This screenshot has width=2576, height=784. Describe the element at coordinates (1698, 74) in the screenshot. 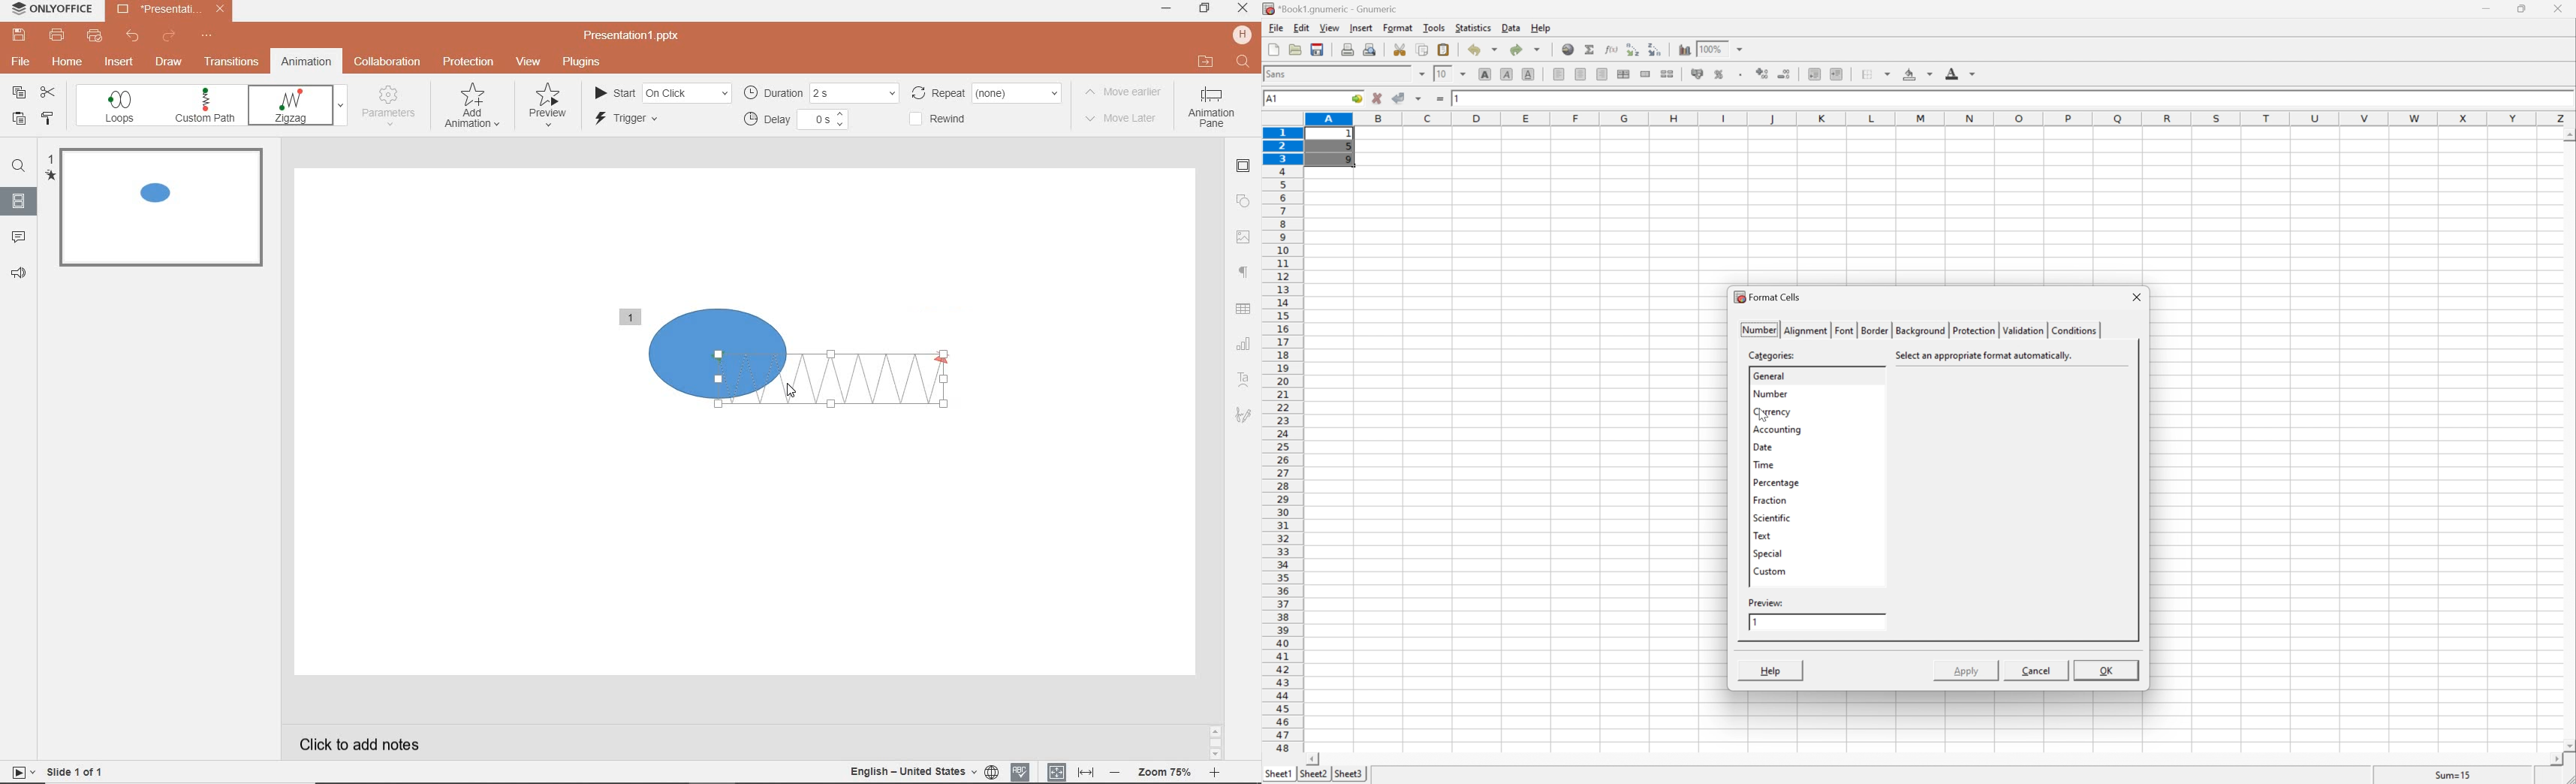

I see `format selection as accounting` at that location.